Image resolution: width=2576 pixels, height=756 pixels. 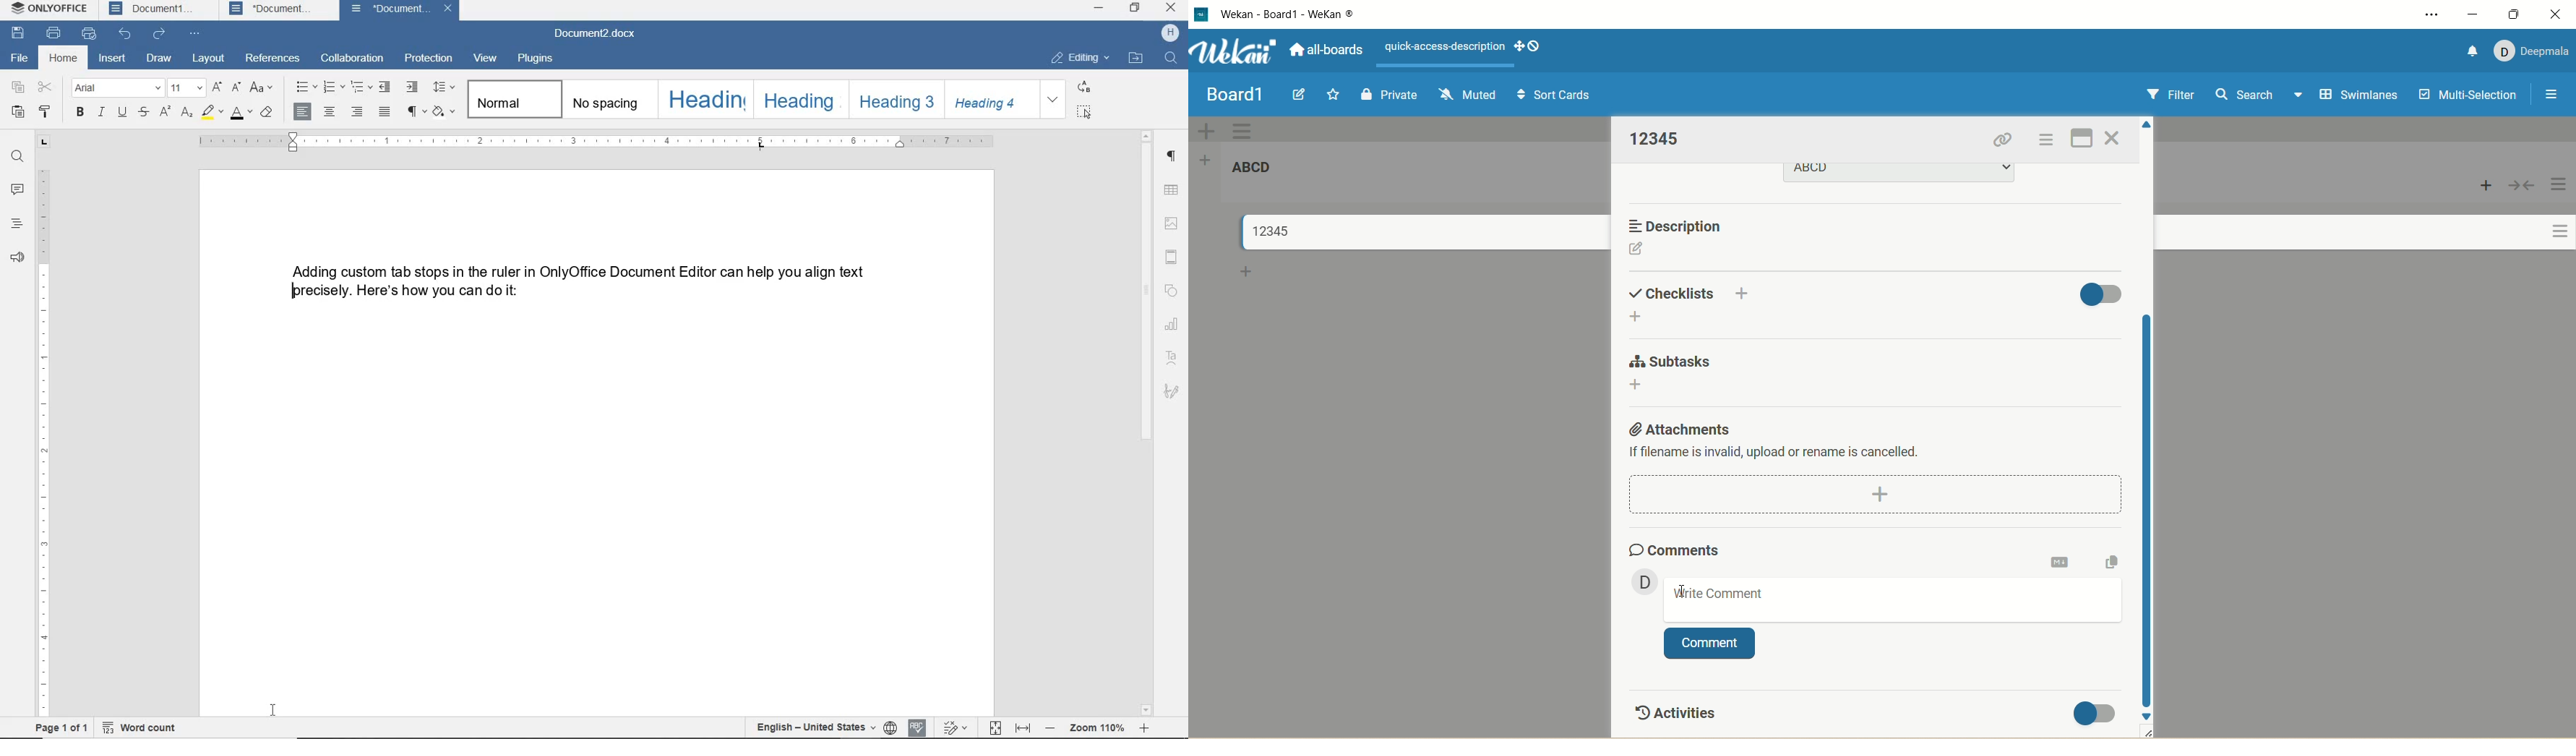 I want to click on align right, so click(x=305, y=111).